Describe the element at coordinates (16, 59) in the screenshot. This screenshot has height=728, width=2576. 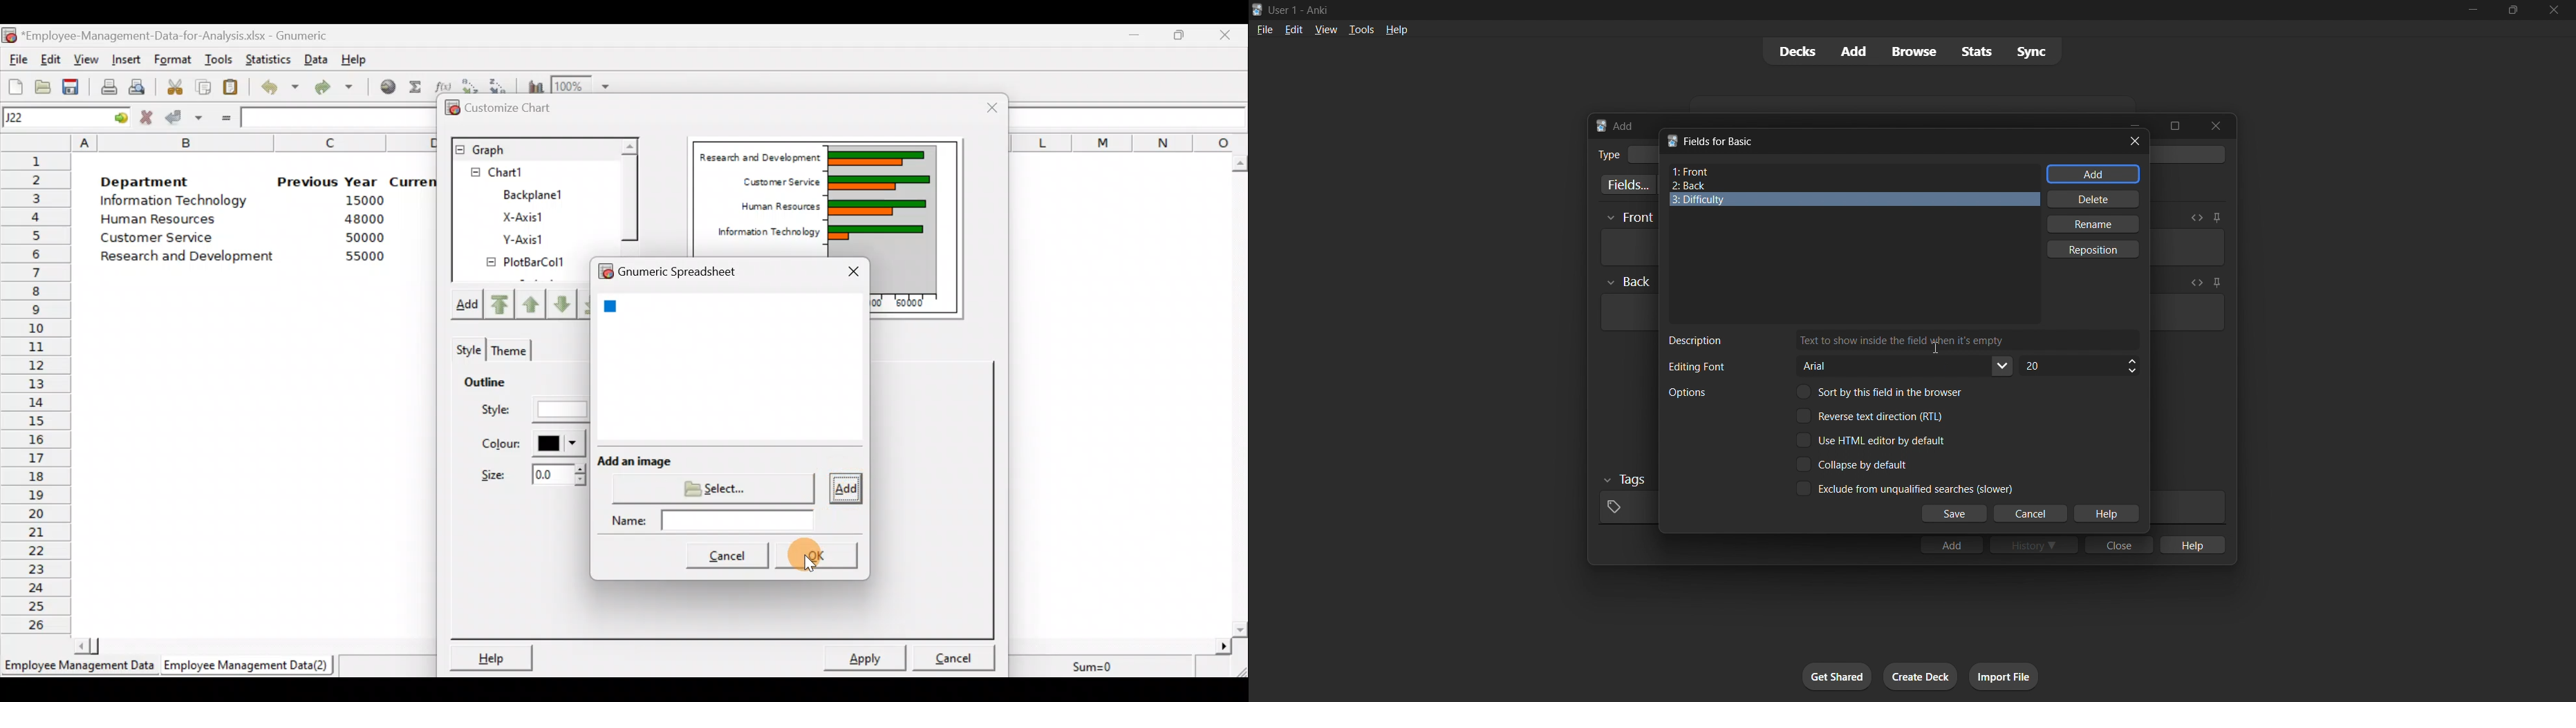
I see `File` at that location.